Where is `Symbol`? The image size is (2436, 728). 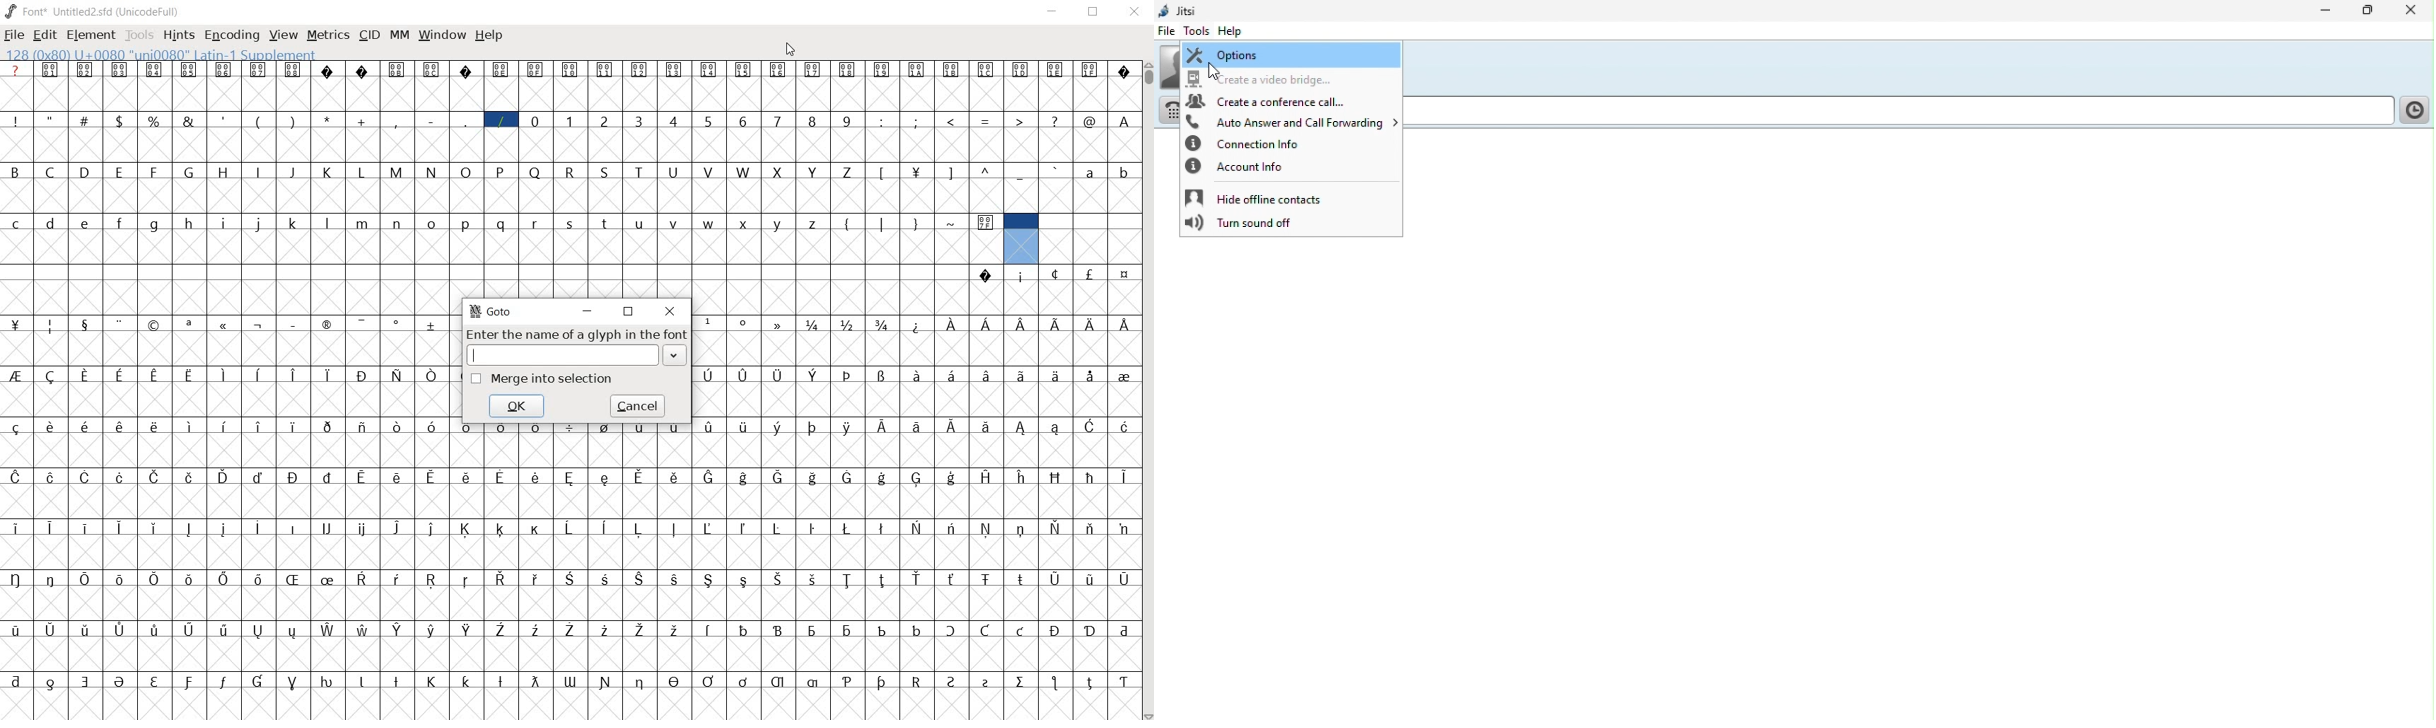
Symbol is located at coordinates (1020, 579).